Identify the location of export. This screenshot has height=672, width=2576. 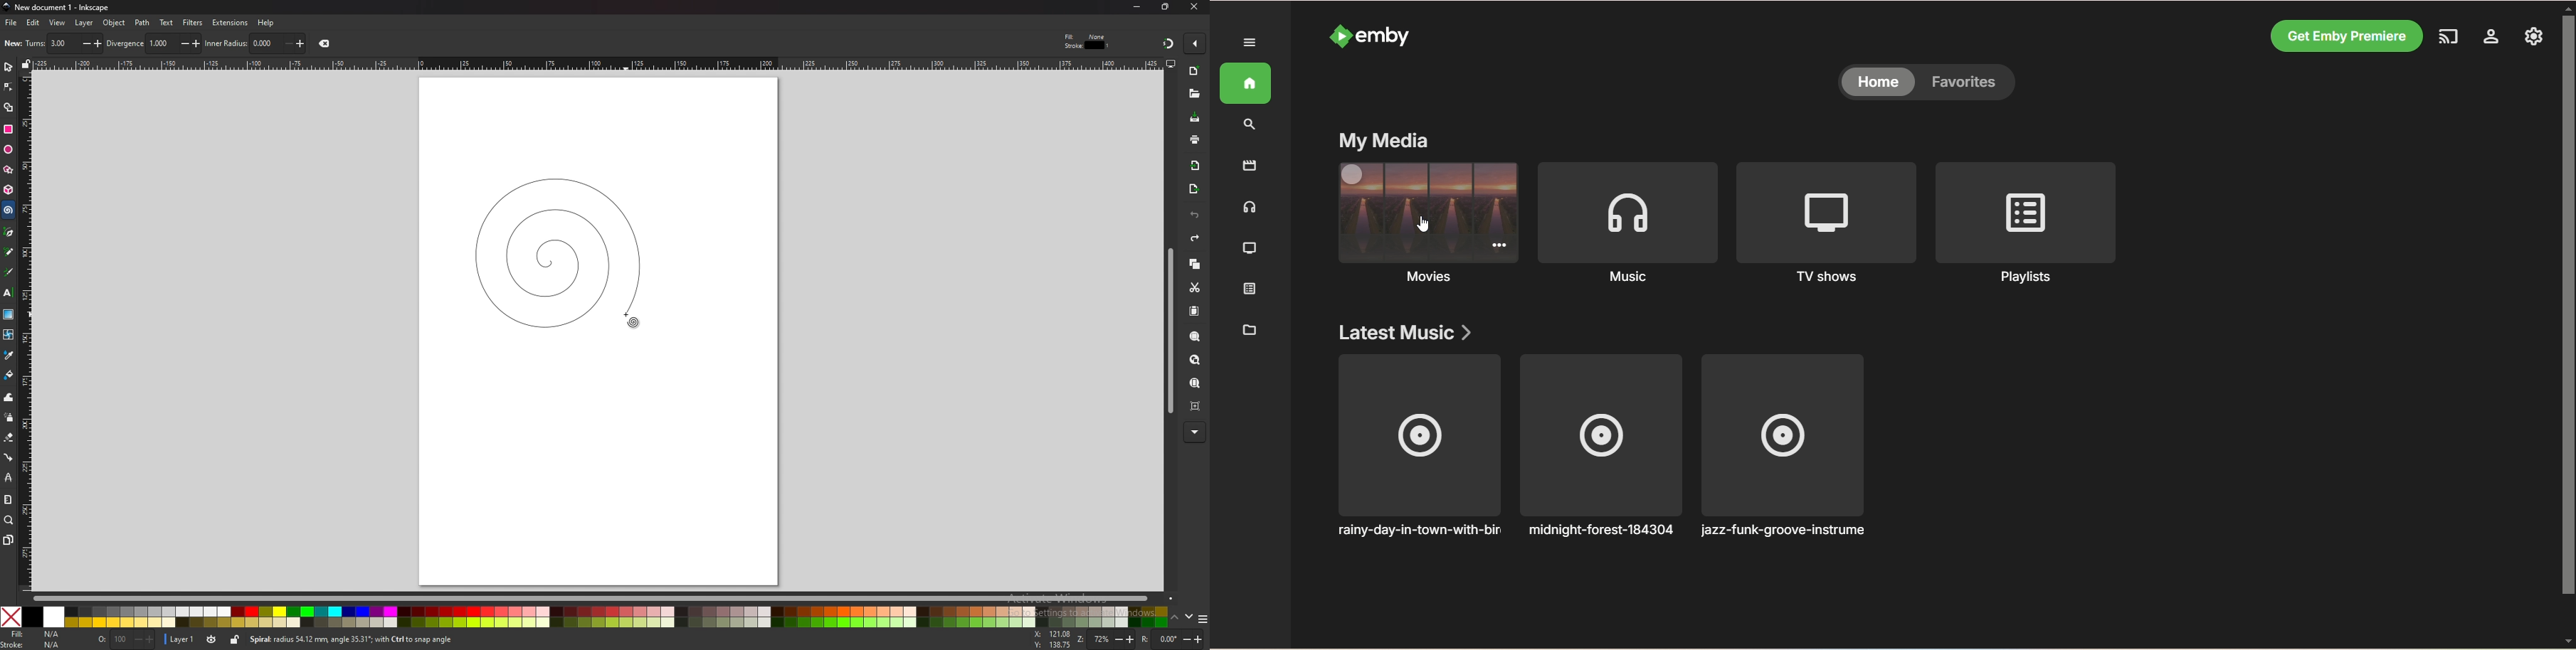
(1193, 189).